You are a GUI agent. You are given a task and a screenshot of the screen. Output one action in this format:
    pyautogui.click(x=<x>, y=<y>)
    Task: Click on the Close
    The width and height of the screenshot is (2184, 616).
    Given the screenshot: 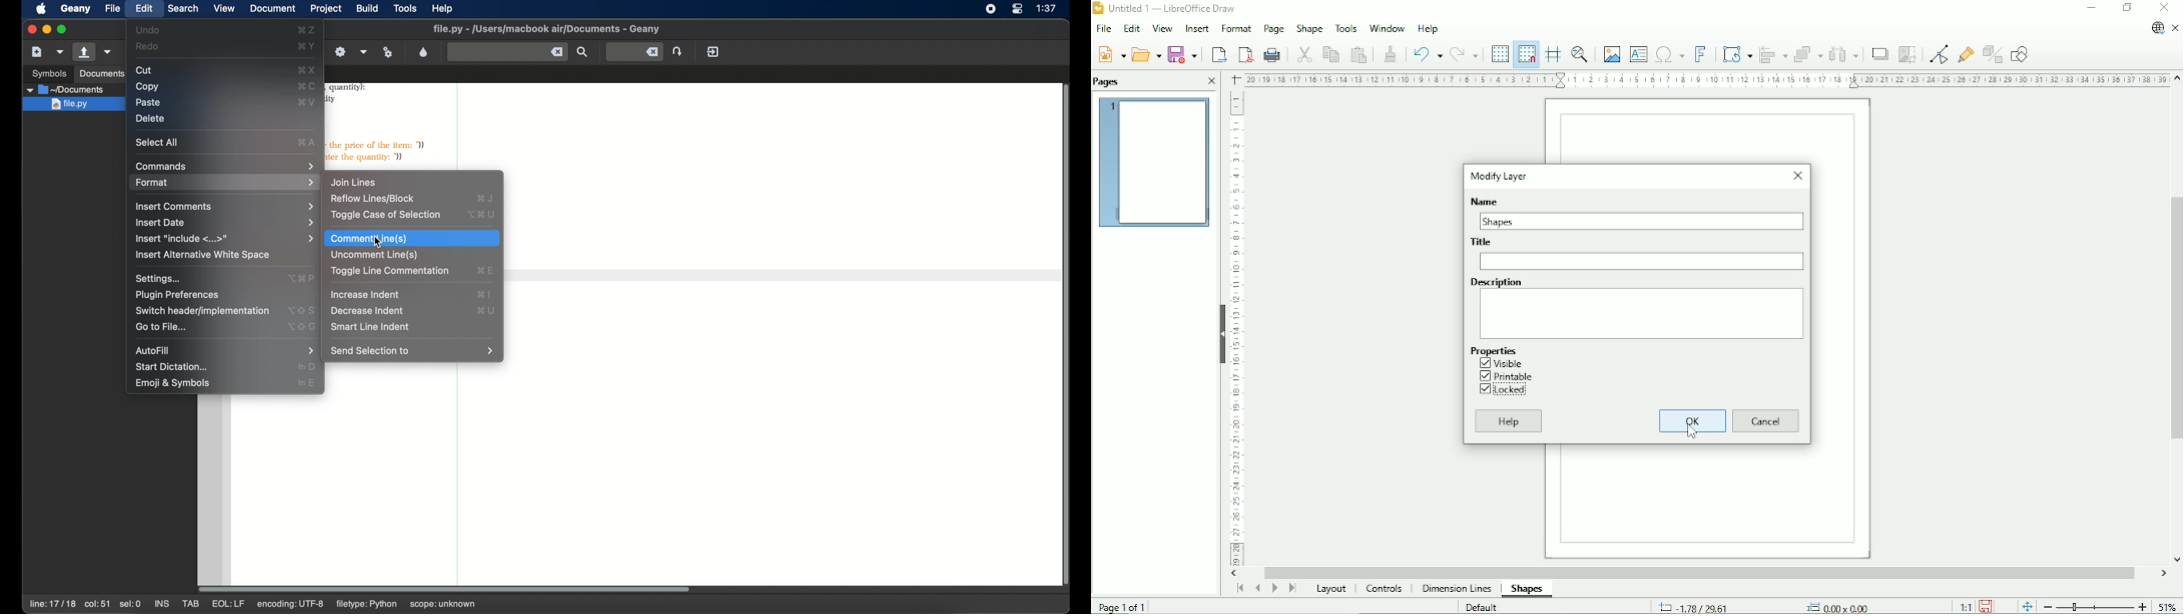 What is the action you would take?
    pyautogui.click(x=1797, y=176)
    